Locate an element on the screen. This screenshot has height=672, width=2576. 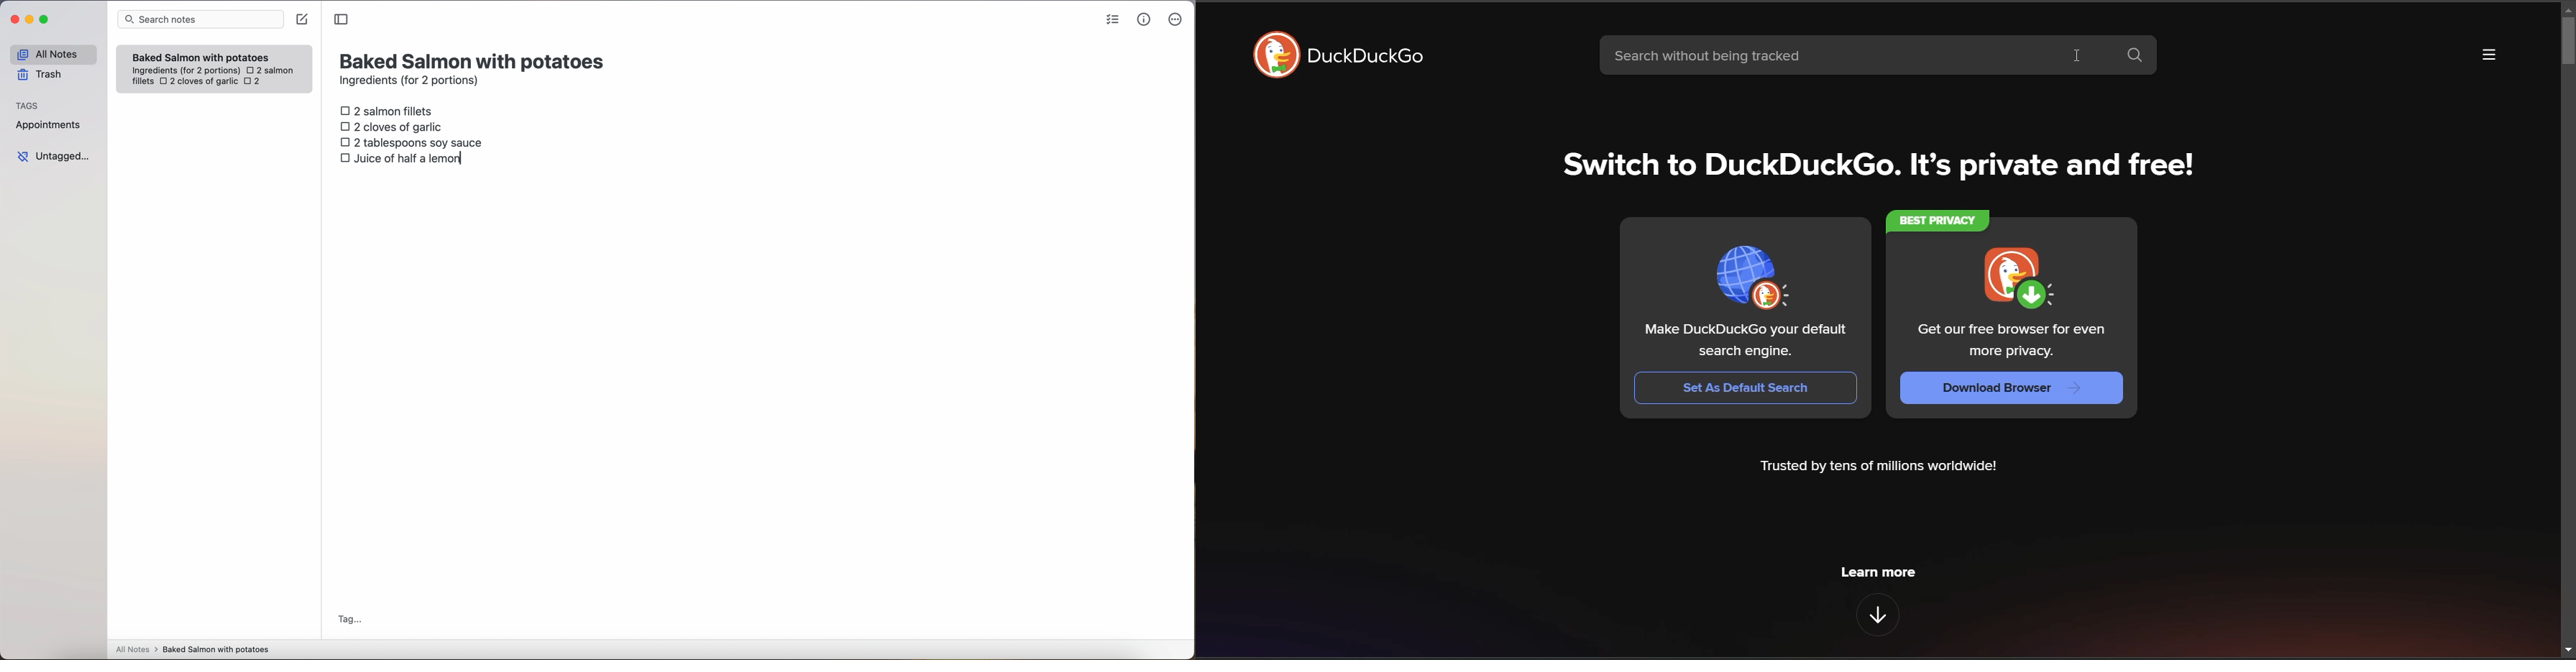
tags is located at coordinates (27, 105).